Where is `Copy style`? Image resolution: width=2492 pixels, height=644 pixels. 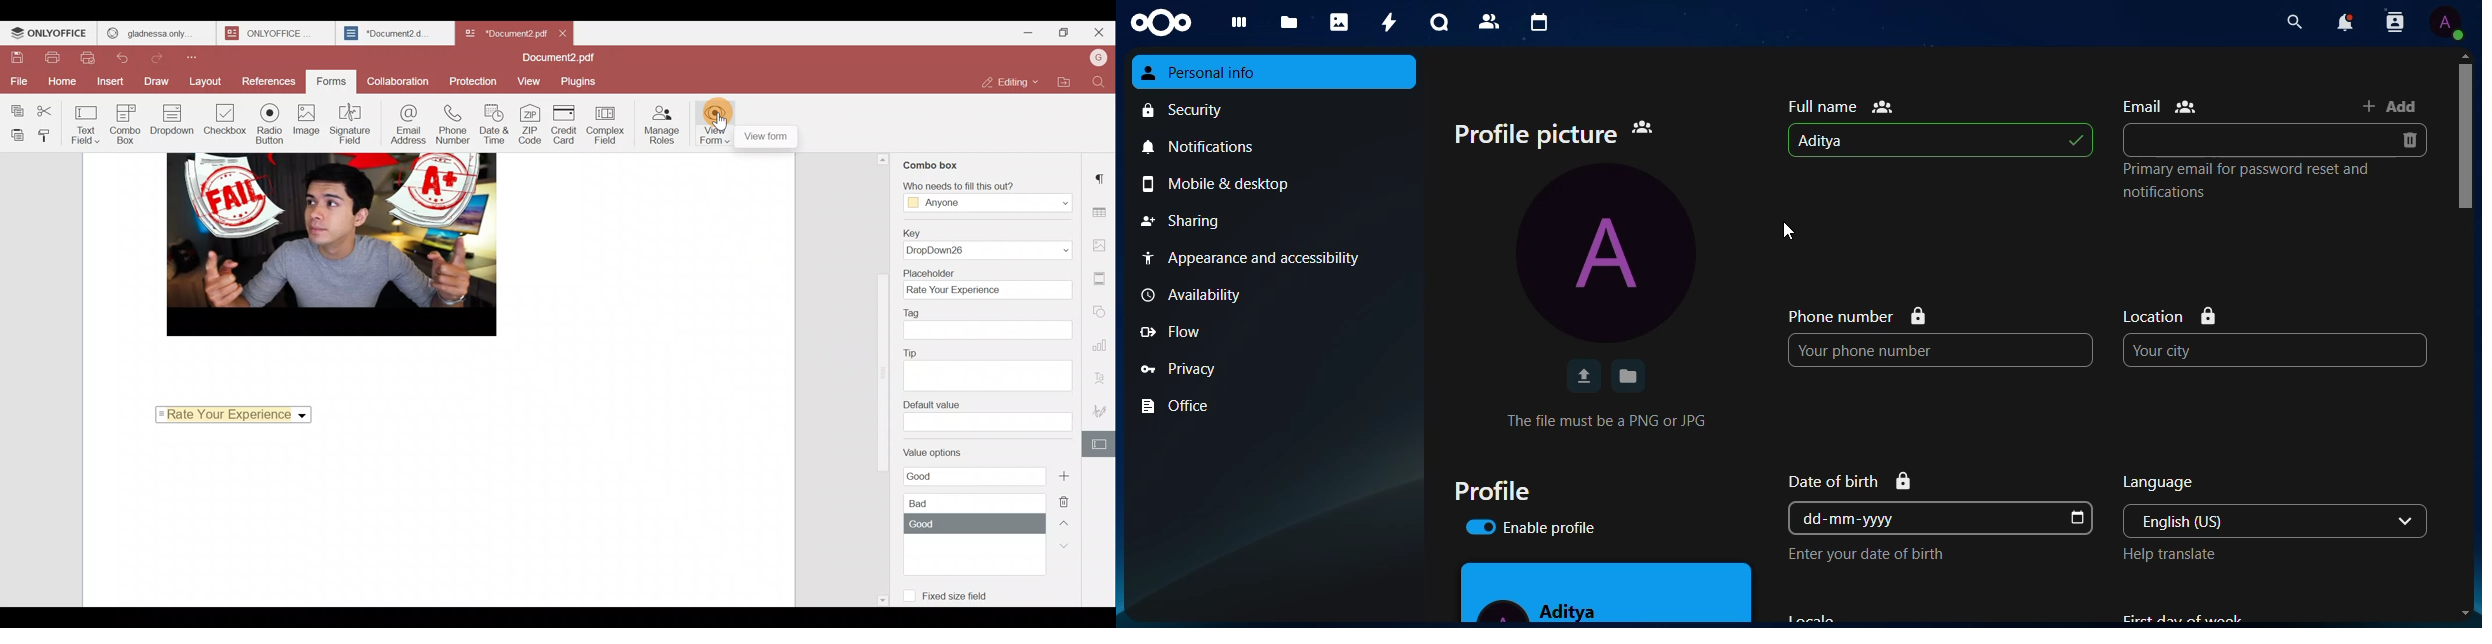
Copy style is located at coordinates (50, 135).